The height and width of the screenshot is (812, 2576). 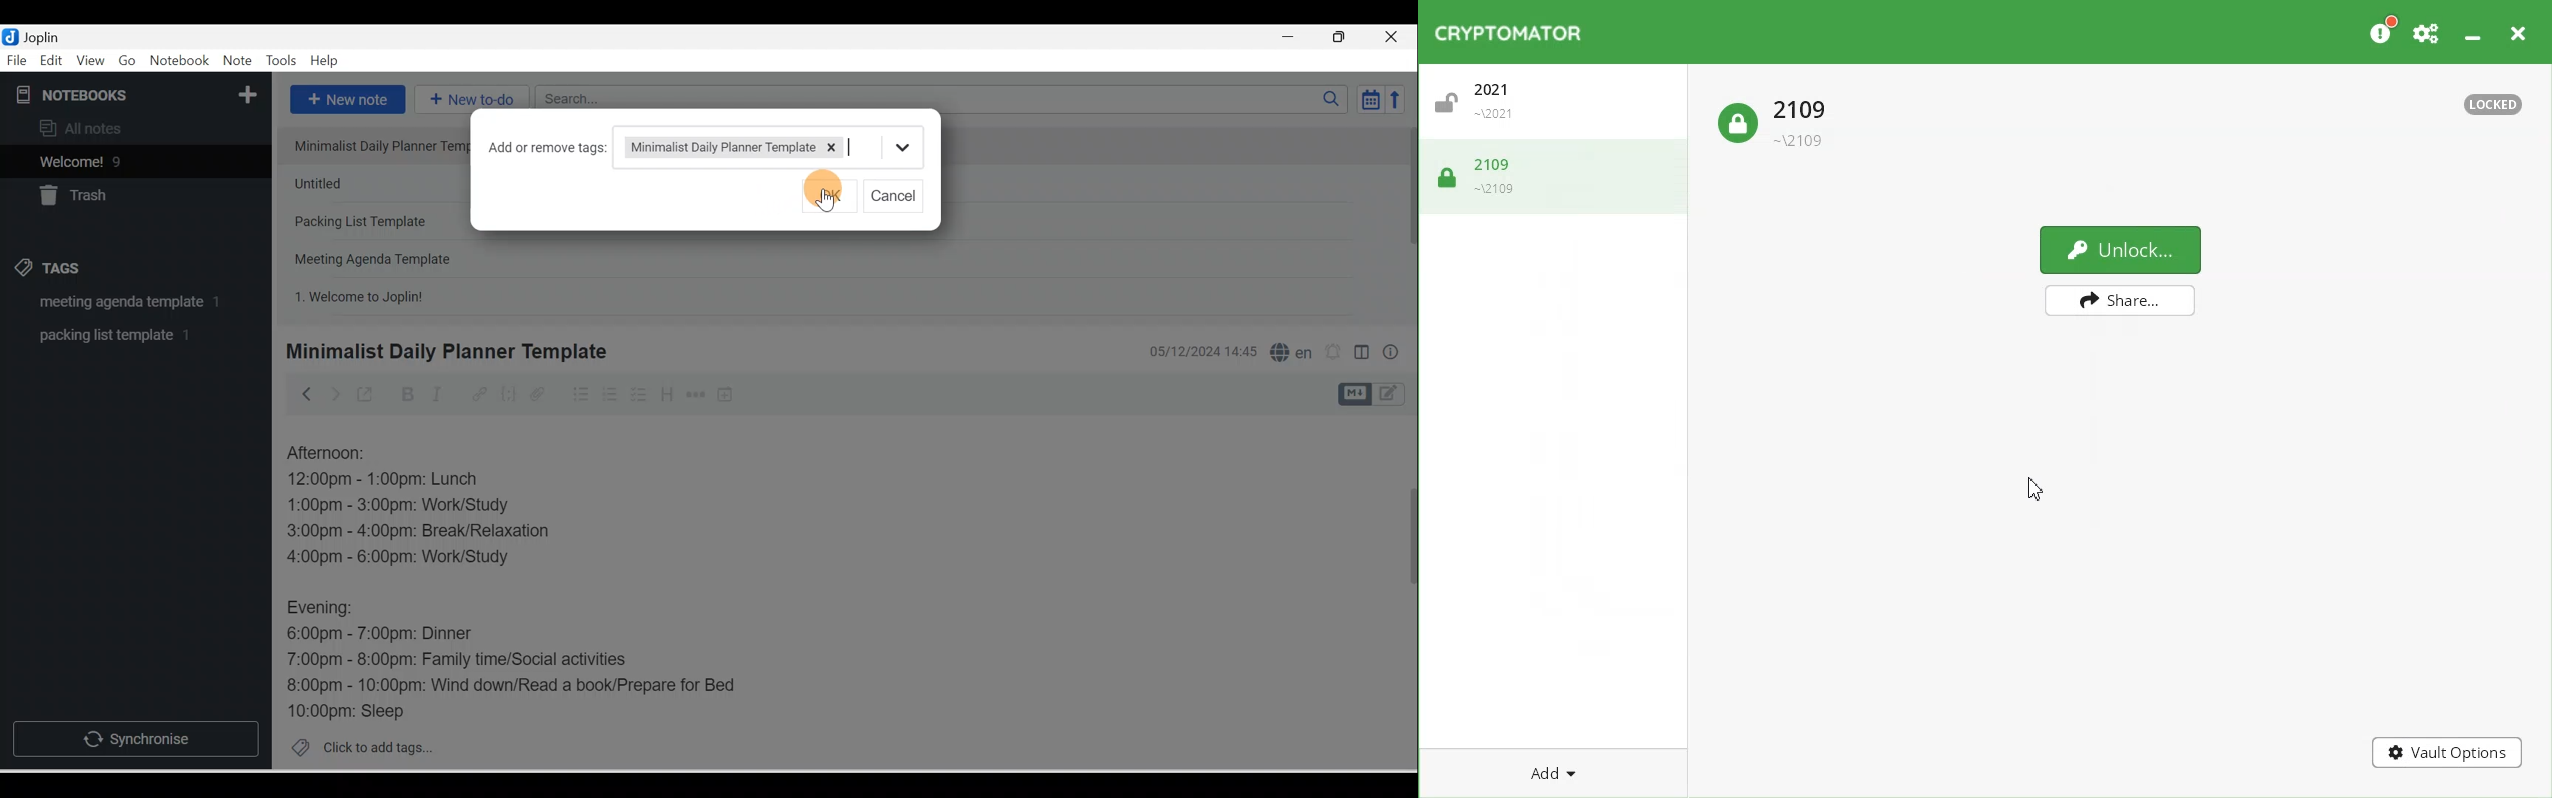 I want to click on Code, so click(x=509, y=395).